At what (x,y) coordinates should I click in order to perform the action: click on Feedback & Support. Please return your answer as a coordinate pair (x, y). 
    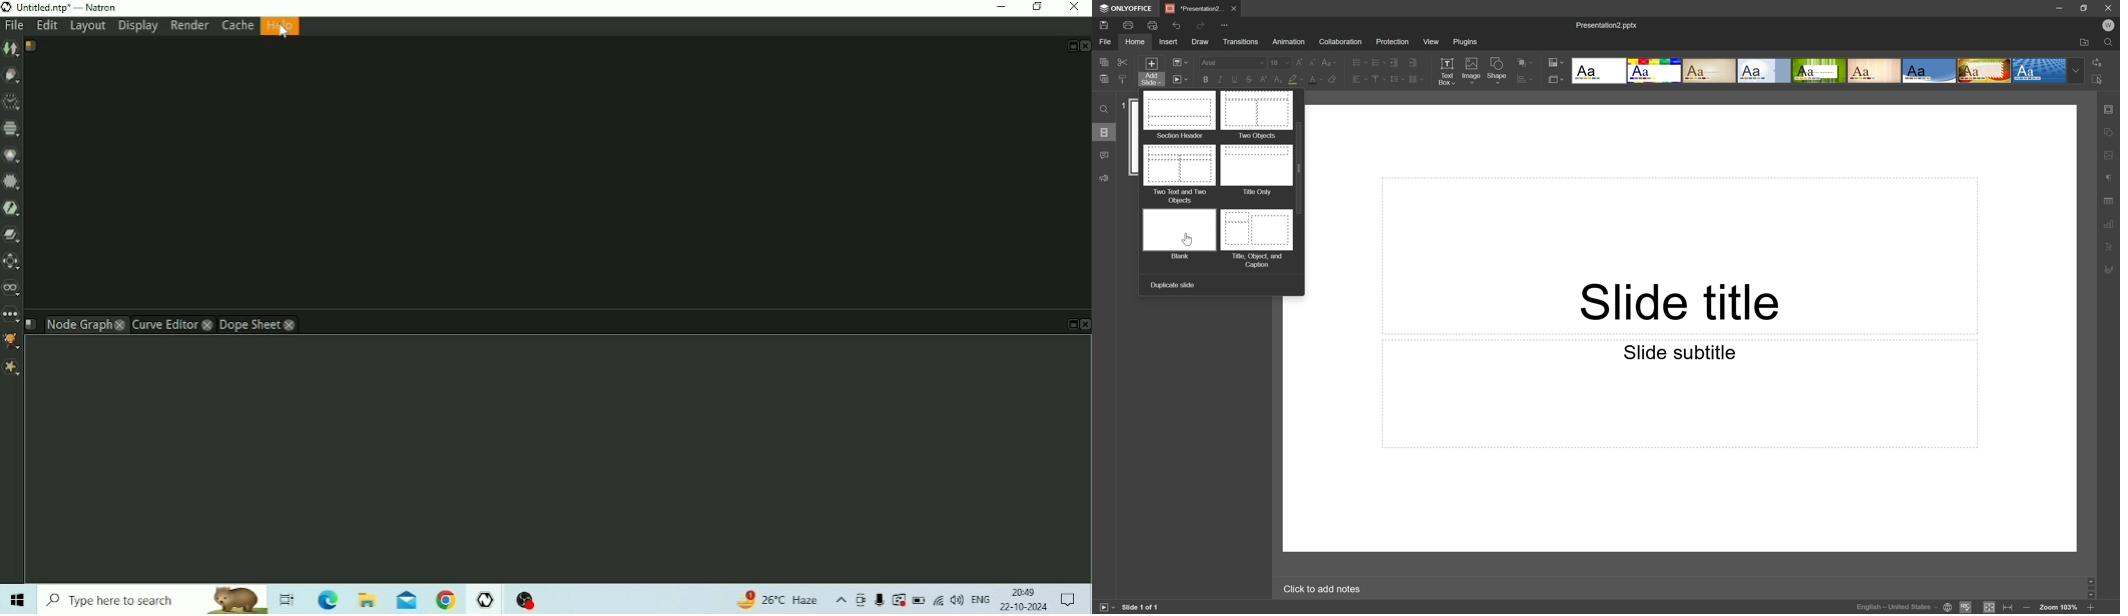
    Looking at the image, I should click on (1105, 177).